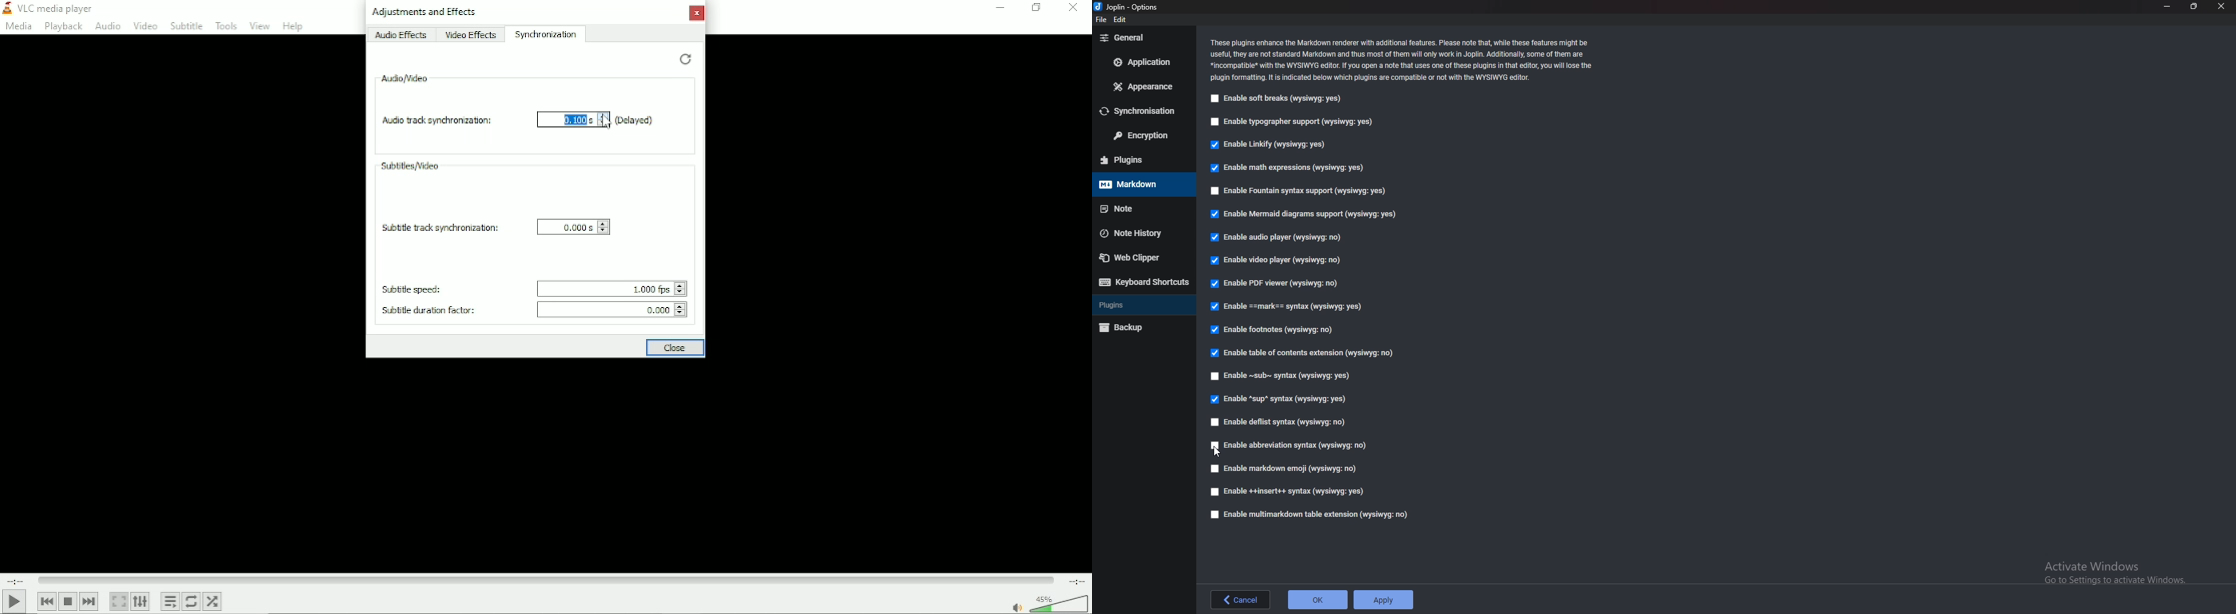  What do you see at coordinates (1281, 282) in the screenshot?
I see `Enable PDF viewer (wysiwyg: no)` at bounding box center [1281, 282].